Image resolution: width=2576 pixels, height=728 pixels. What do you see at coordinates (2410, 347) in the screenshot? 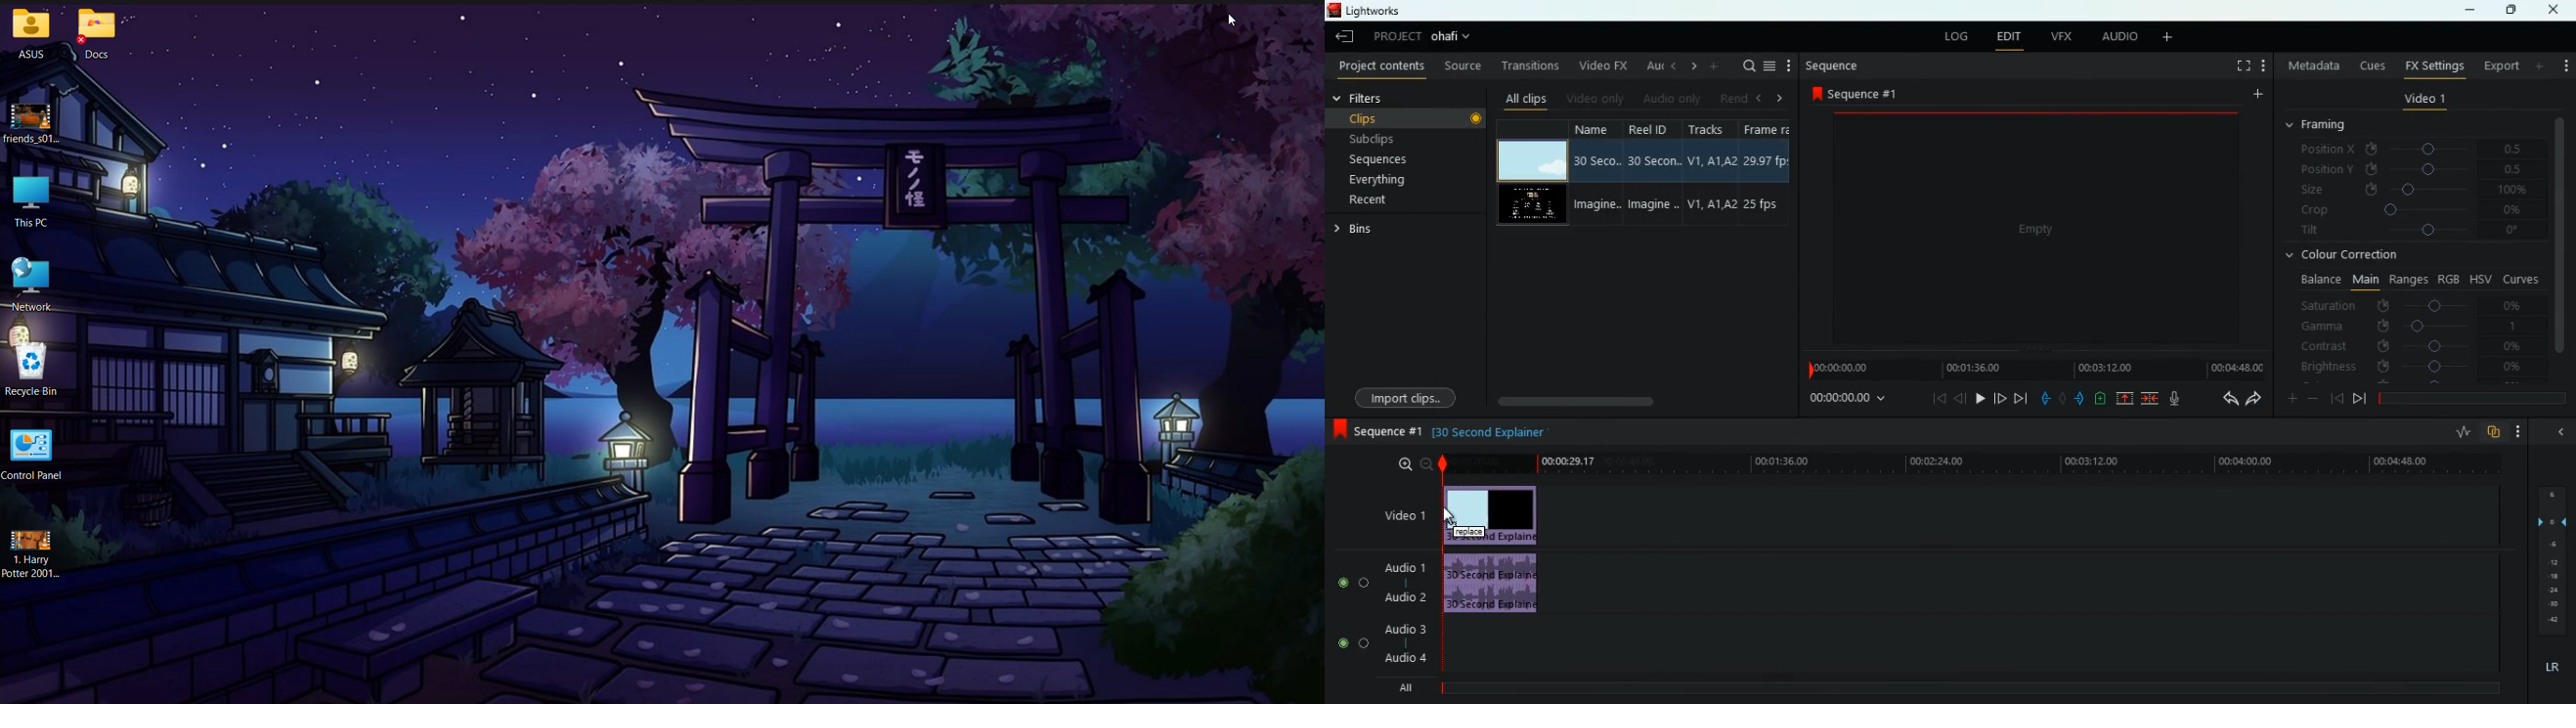
I see `contrast` at bounding box center [2410, 347].